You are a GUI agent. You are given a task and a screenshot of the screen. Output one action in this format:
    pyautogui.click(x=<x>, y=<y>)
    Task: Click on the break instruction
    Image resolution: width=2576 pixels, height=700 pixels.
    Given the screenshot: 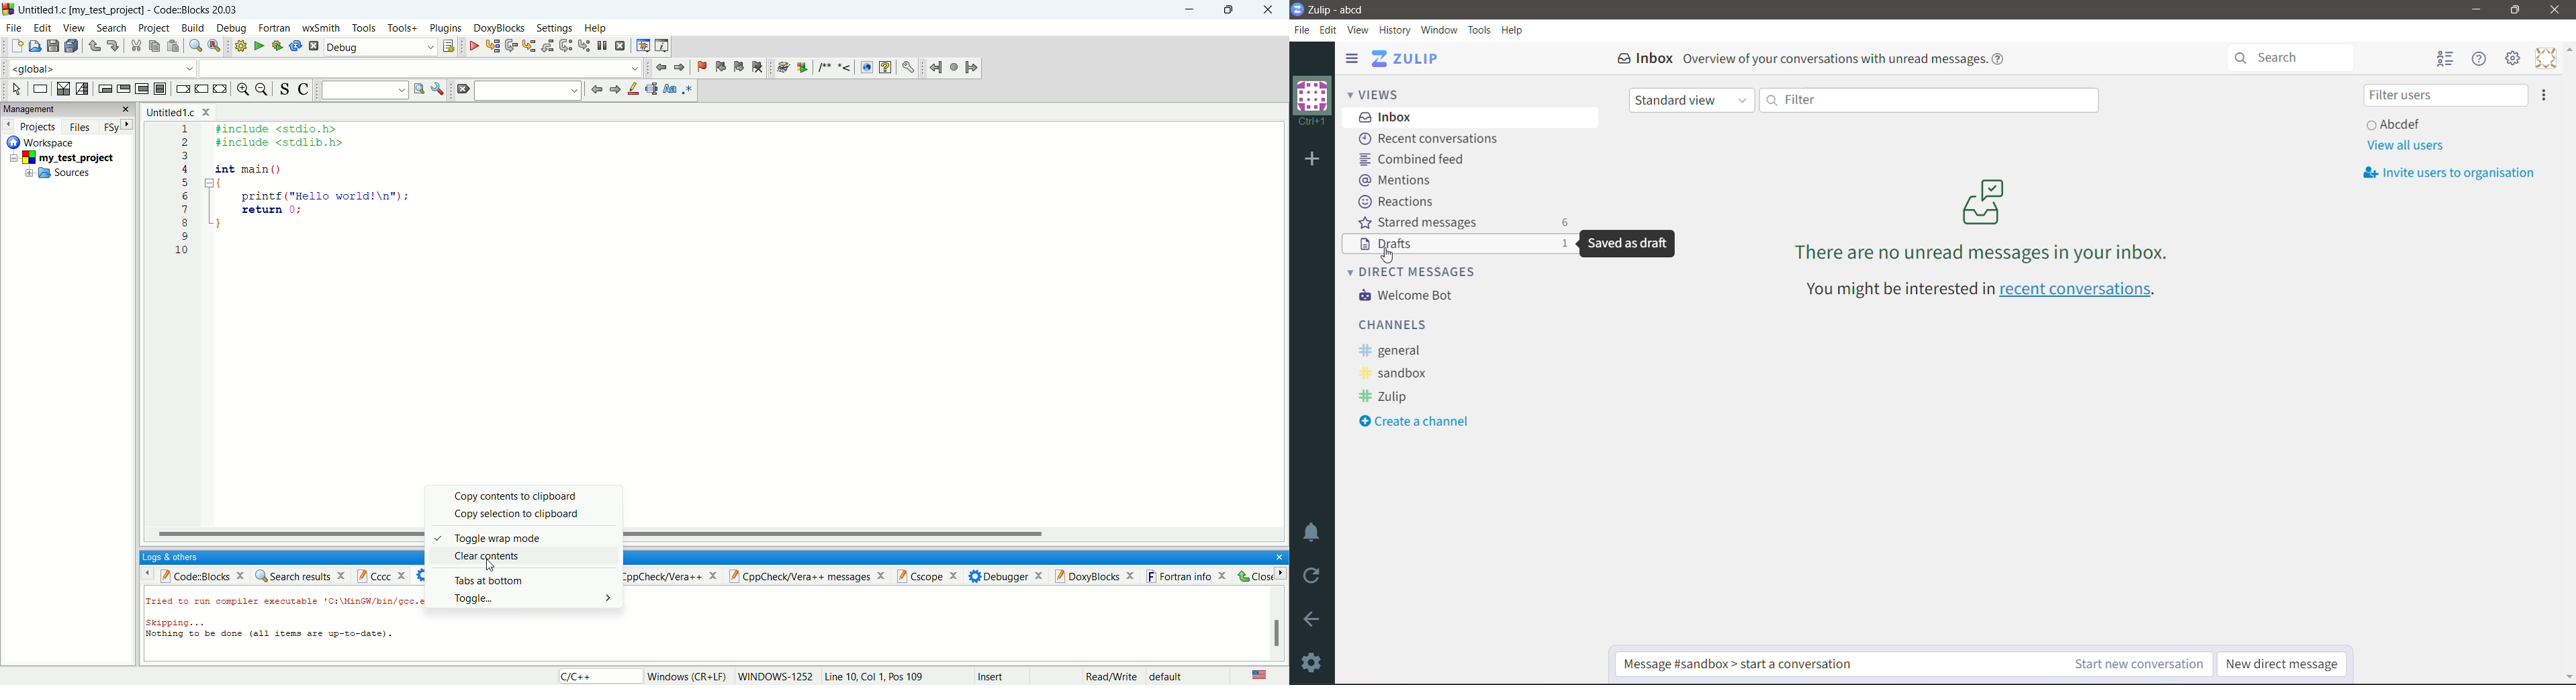 What is the action you would take?
    pyautogui.click(x=182, y=89)
    